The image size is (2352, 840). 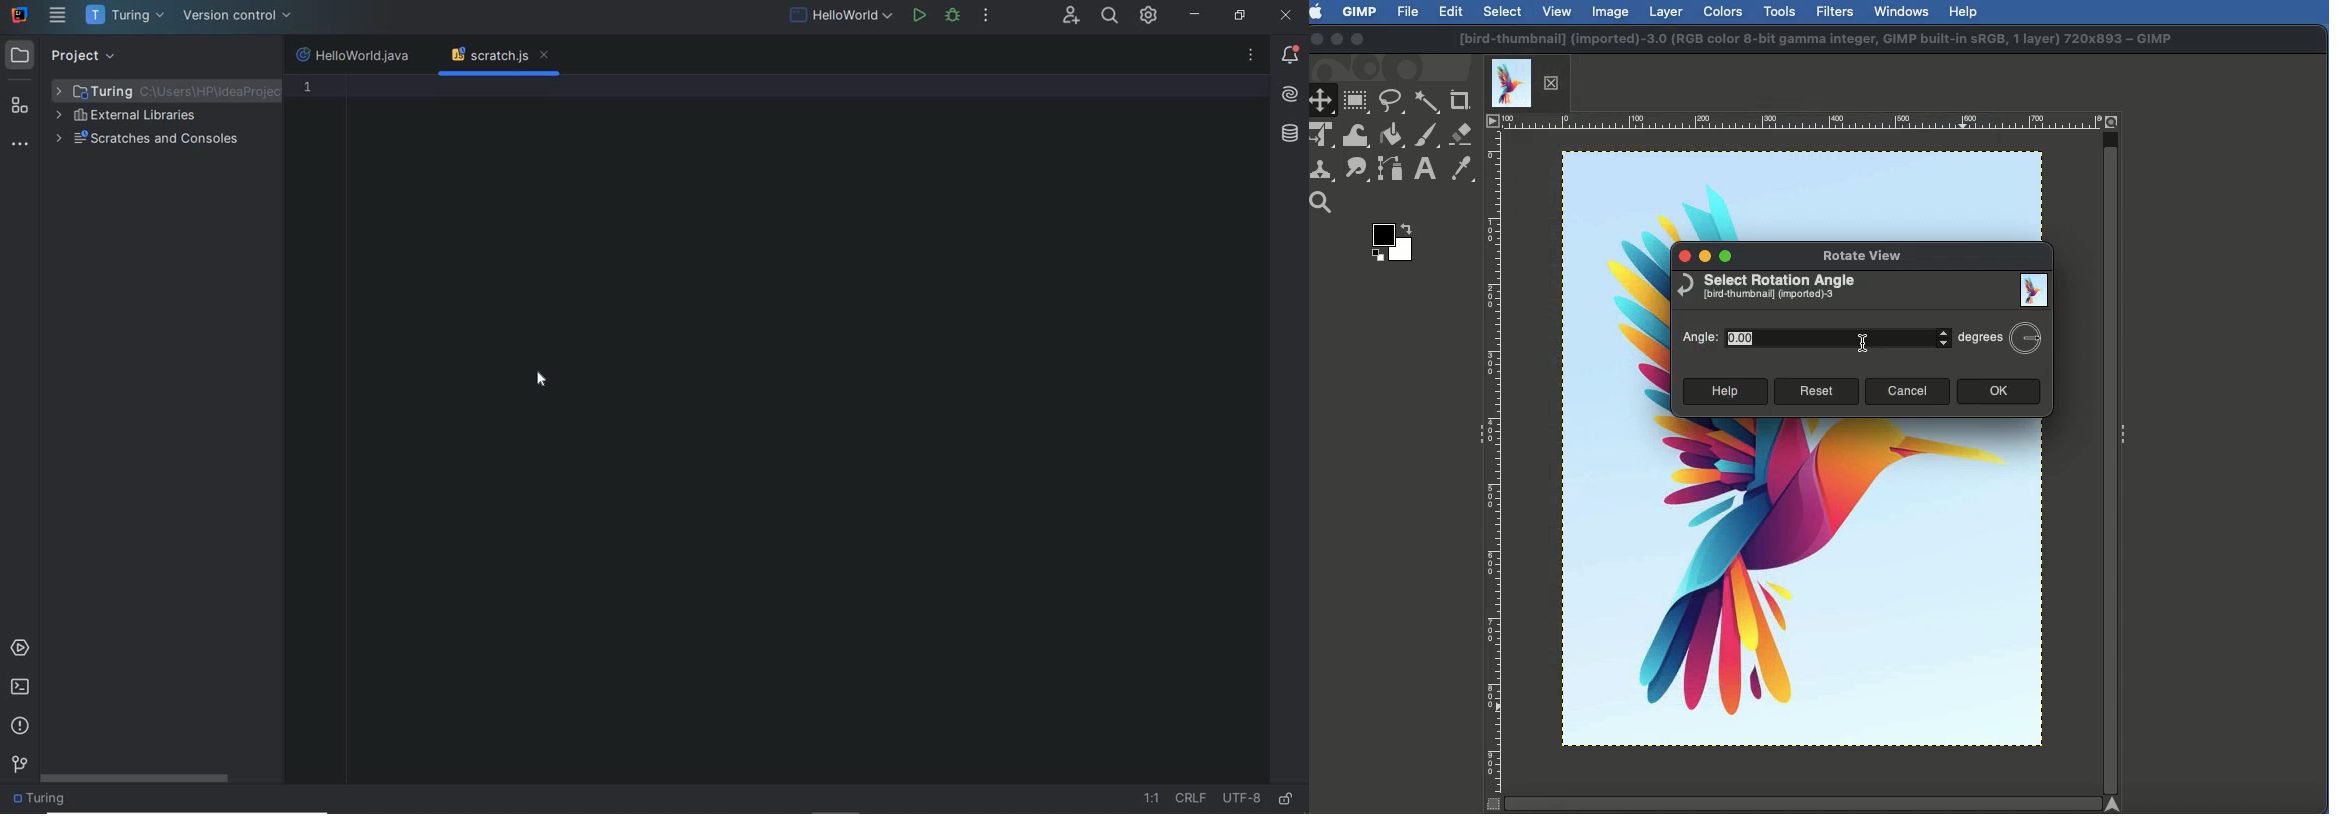 What do you see at coordinates (1389, 172) in the screenshot?
I see `Paths` at bounding box center [1389, 172].